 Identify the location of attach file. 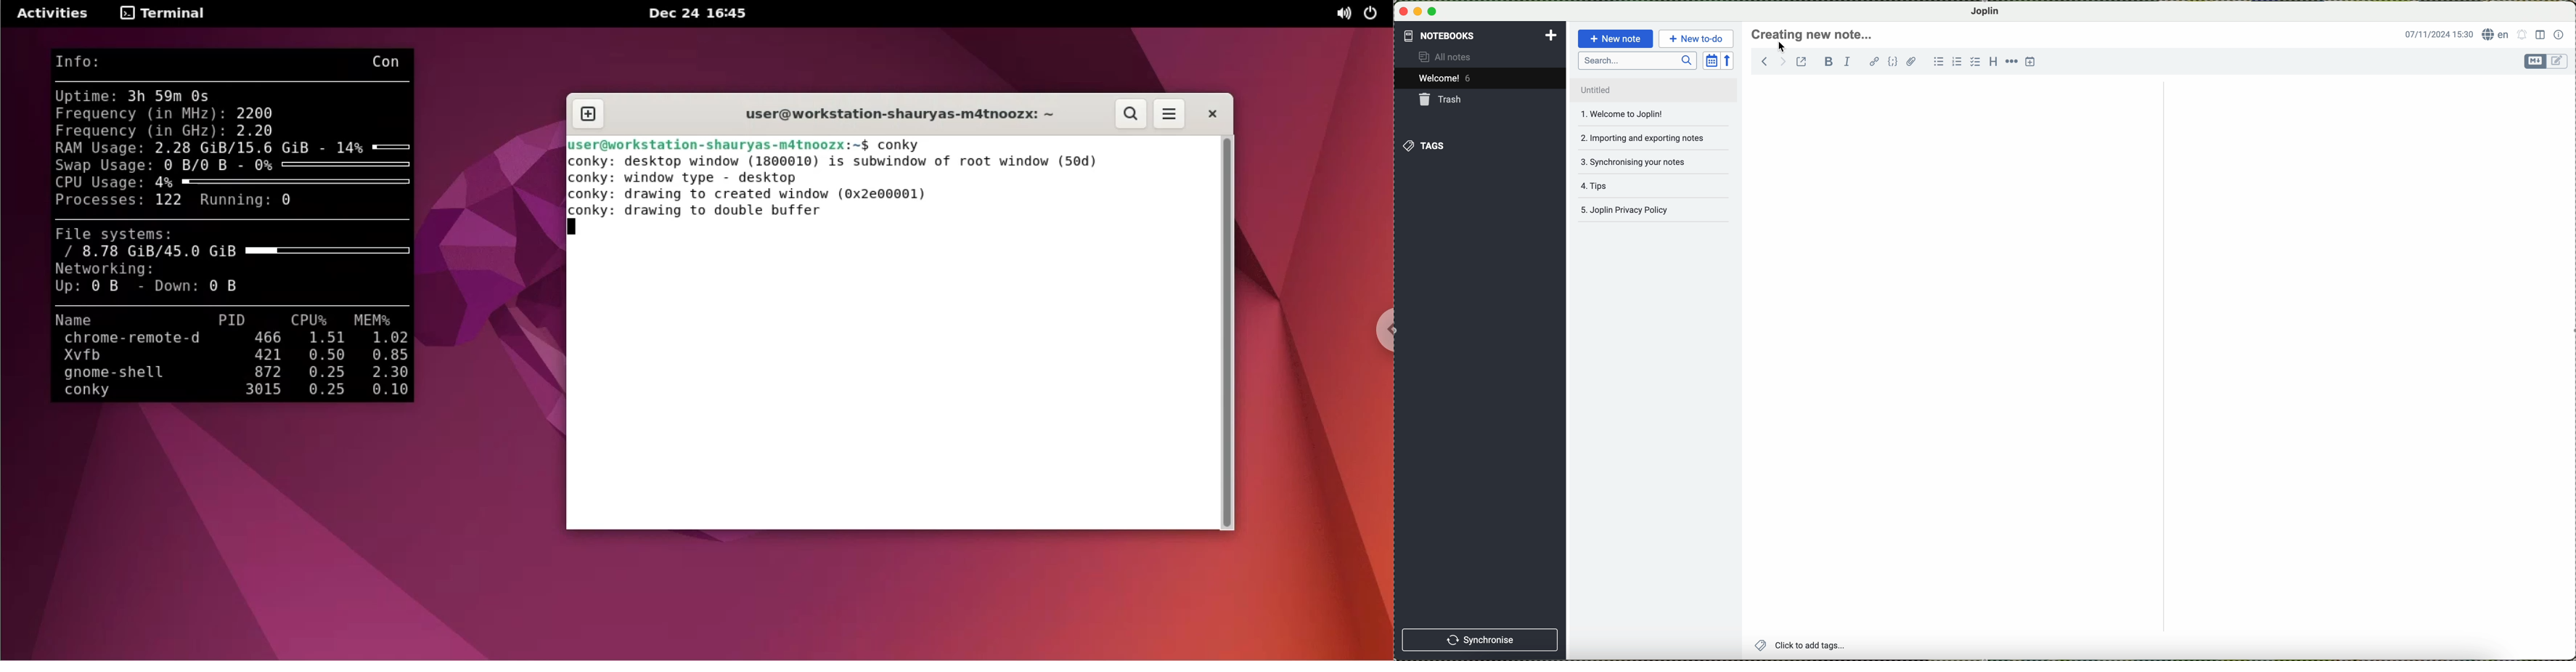
(1912, 61).